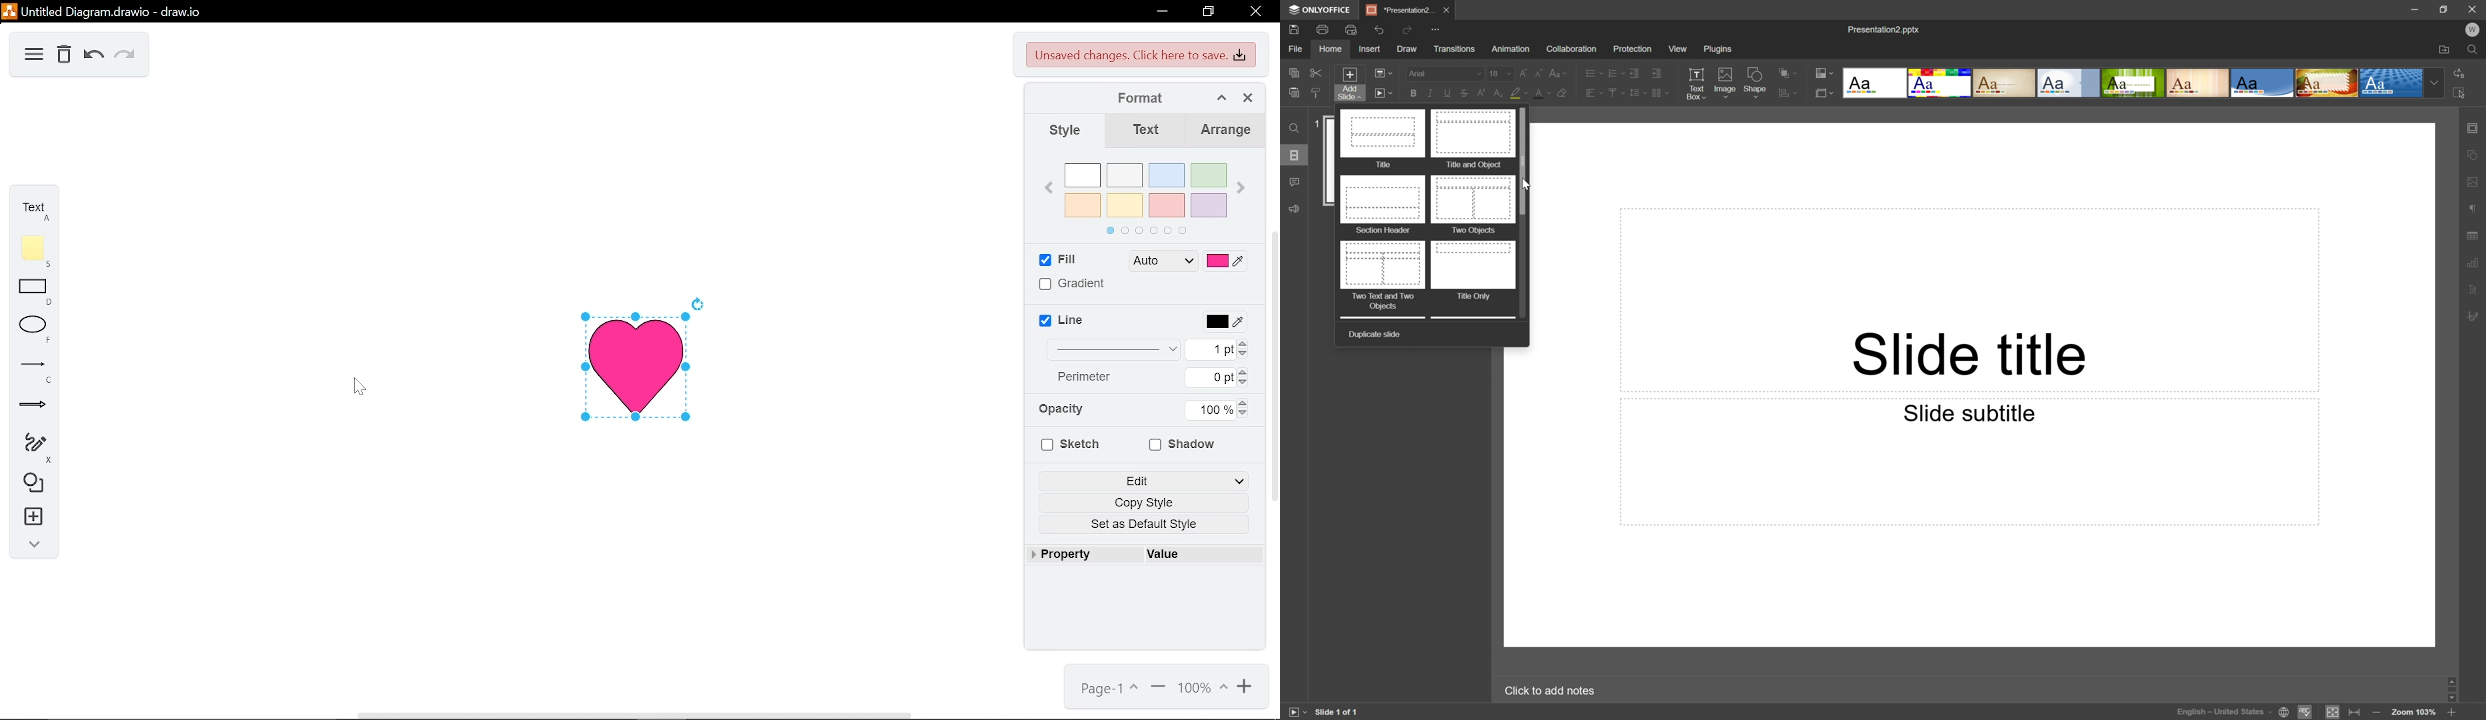  I want to click on Zoom in, so click(2452, 711).